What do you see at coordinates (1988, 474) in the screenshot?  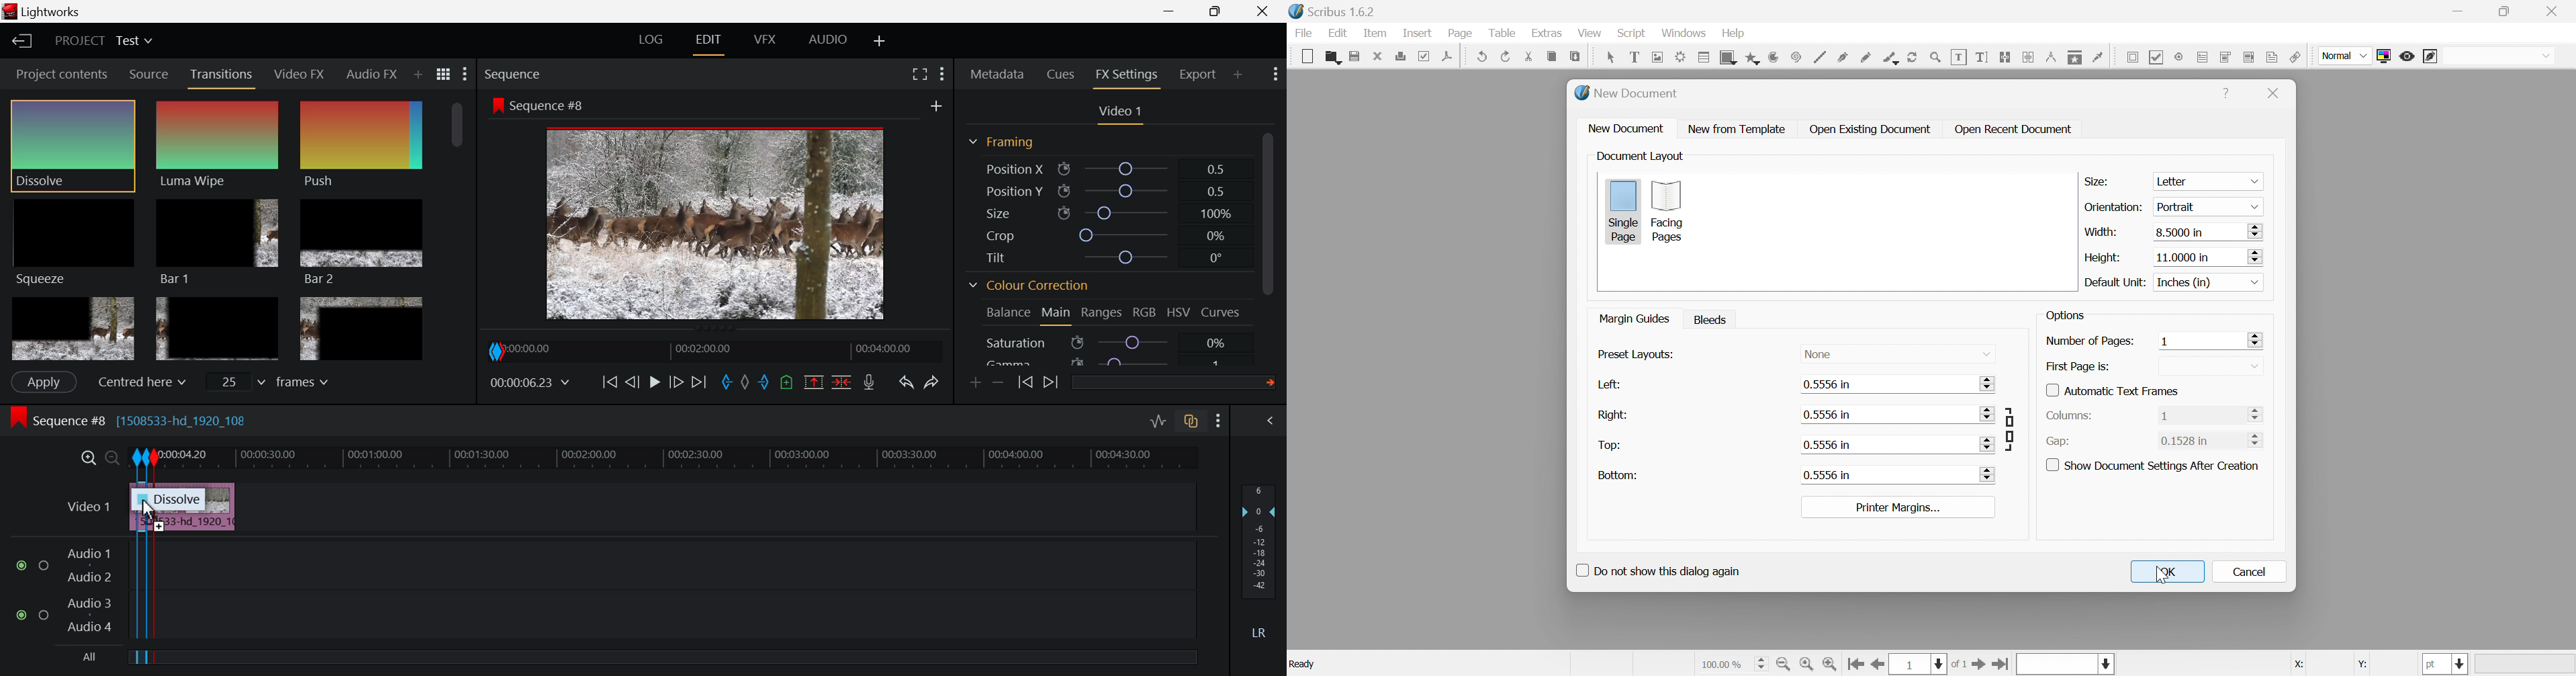 I see `slider` at bounding box center [1988, 474].